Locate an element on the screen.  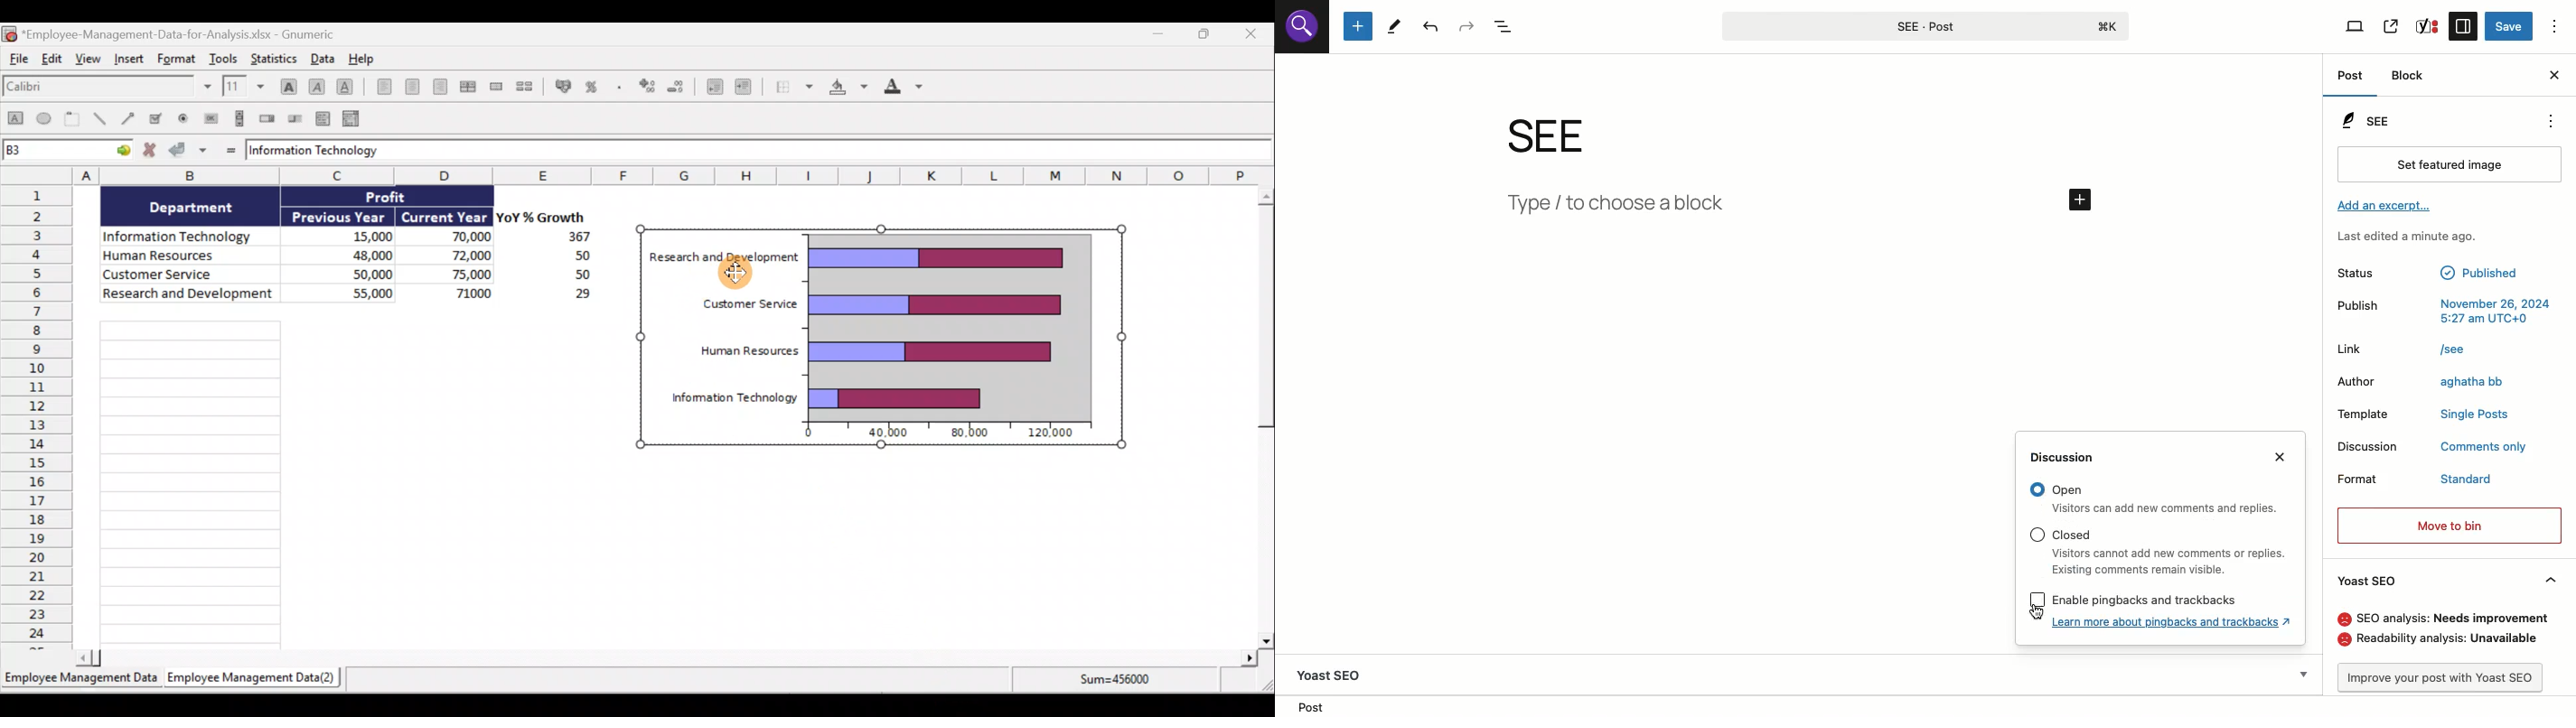
Create a frame is located at coordinates (75, 120).